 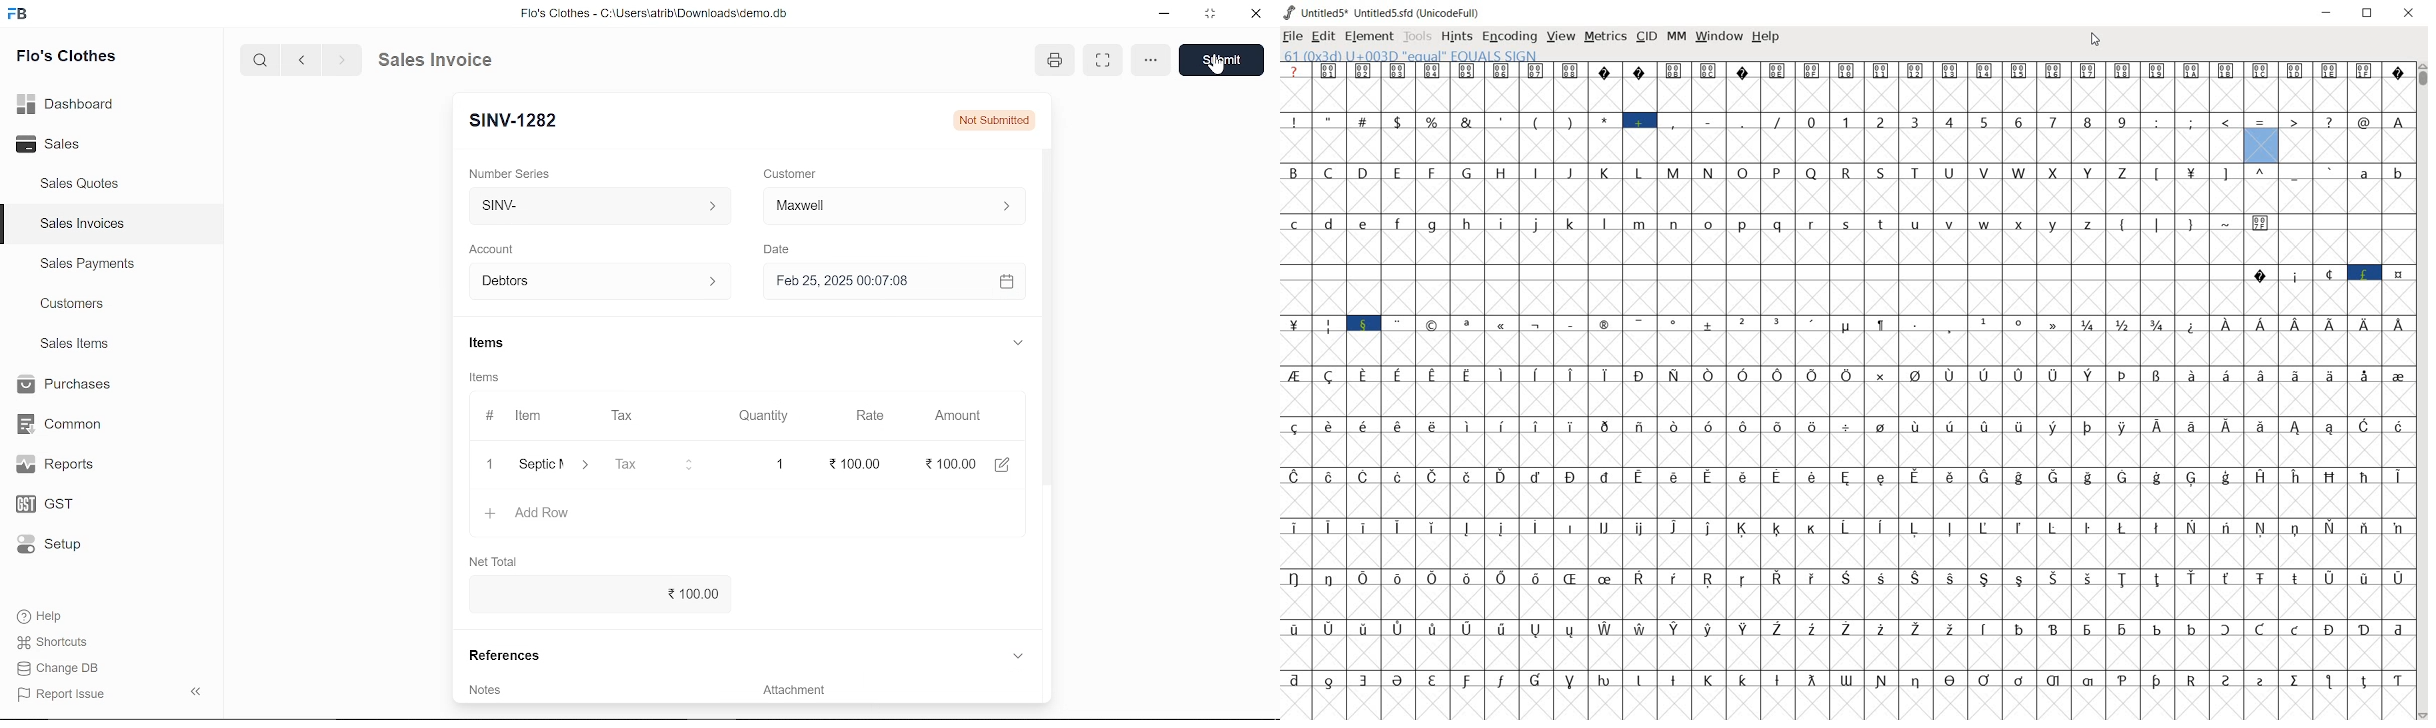 I want to click on Reports, so click(x=60, y=465).